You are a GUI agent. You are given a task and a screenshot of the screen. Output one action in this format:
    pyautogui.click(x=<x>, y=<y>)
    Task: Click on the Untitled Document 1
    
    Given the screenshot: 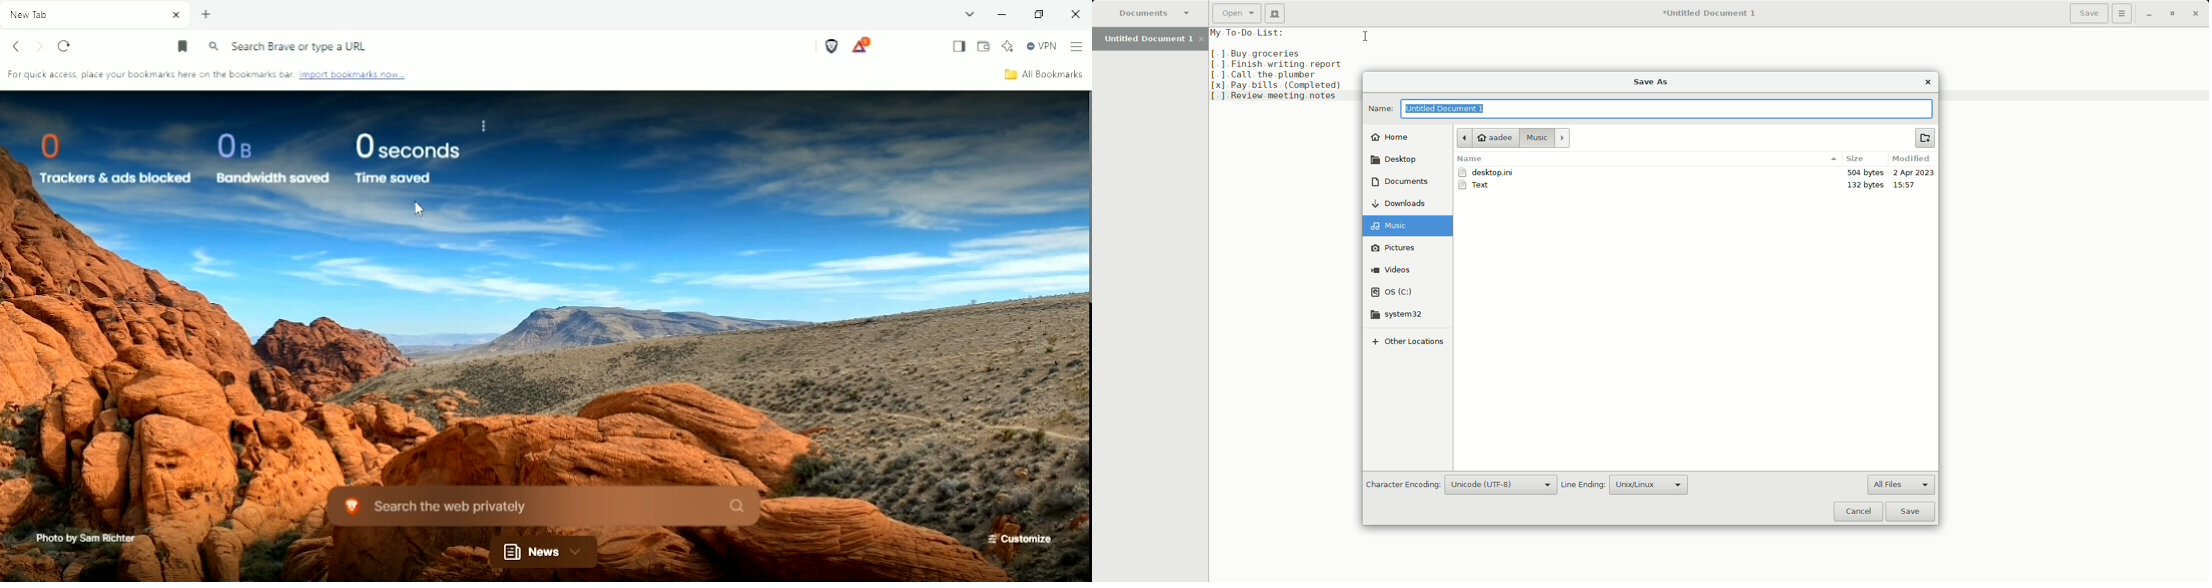 What is the action you would take?
    pyautogui.click(x=1459, y=108)
    